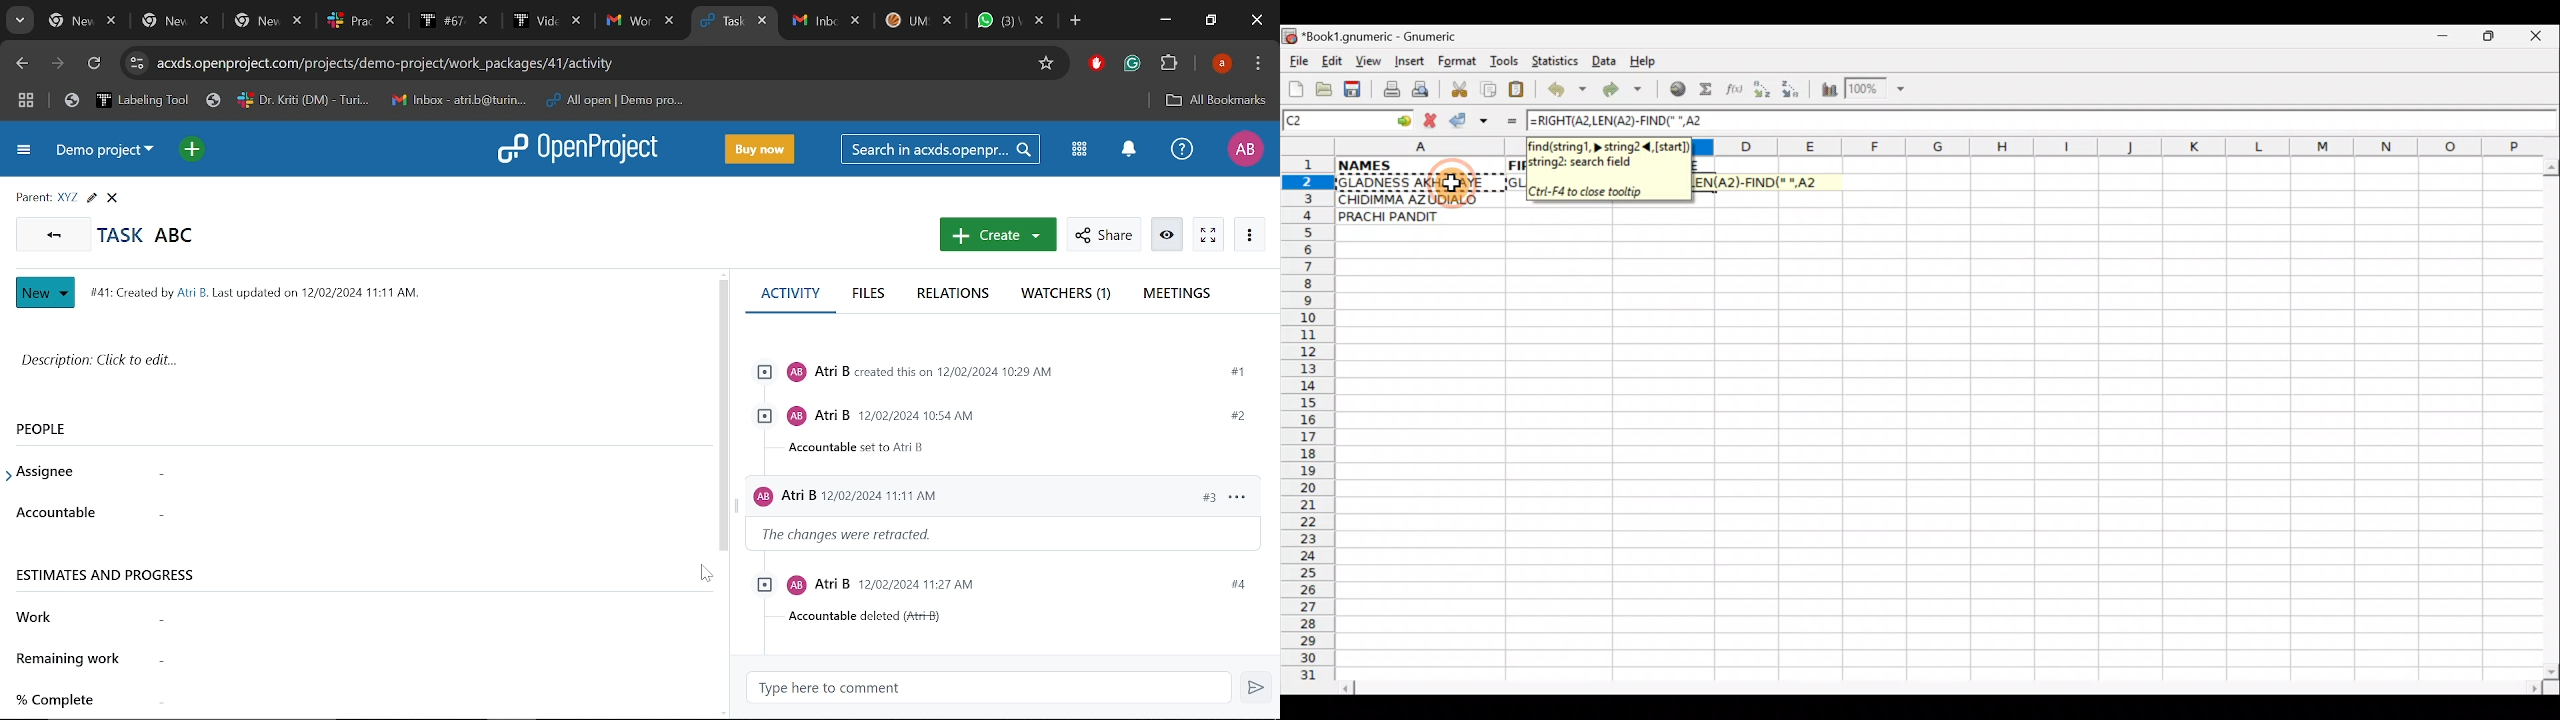  I want to click on Cells, so click(1943, 462).